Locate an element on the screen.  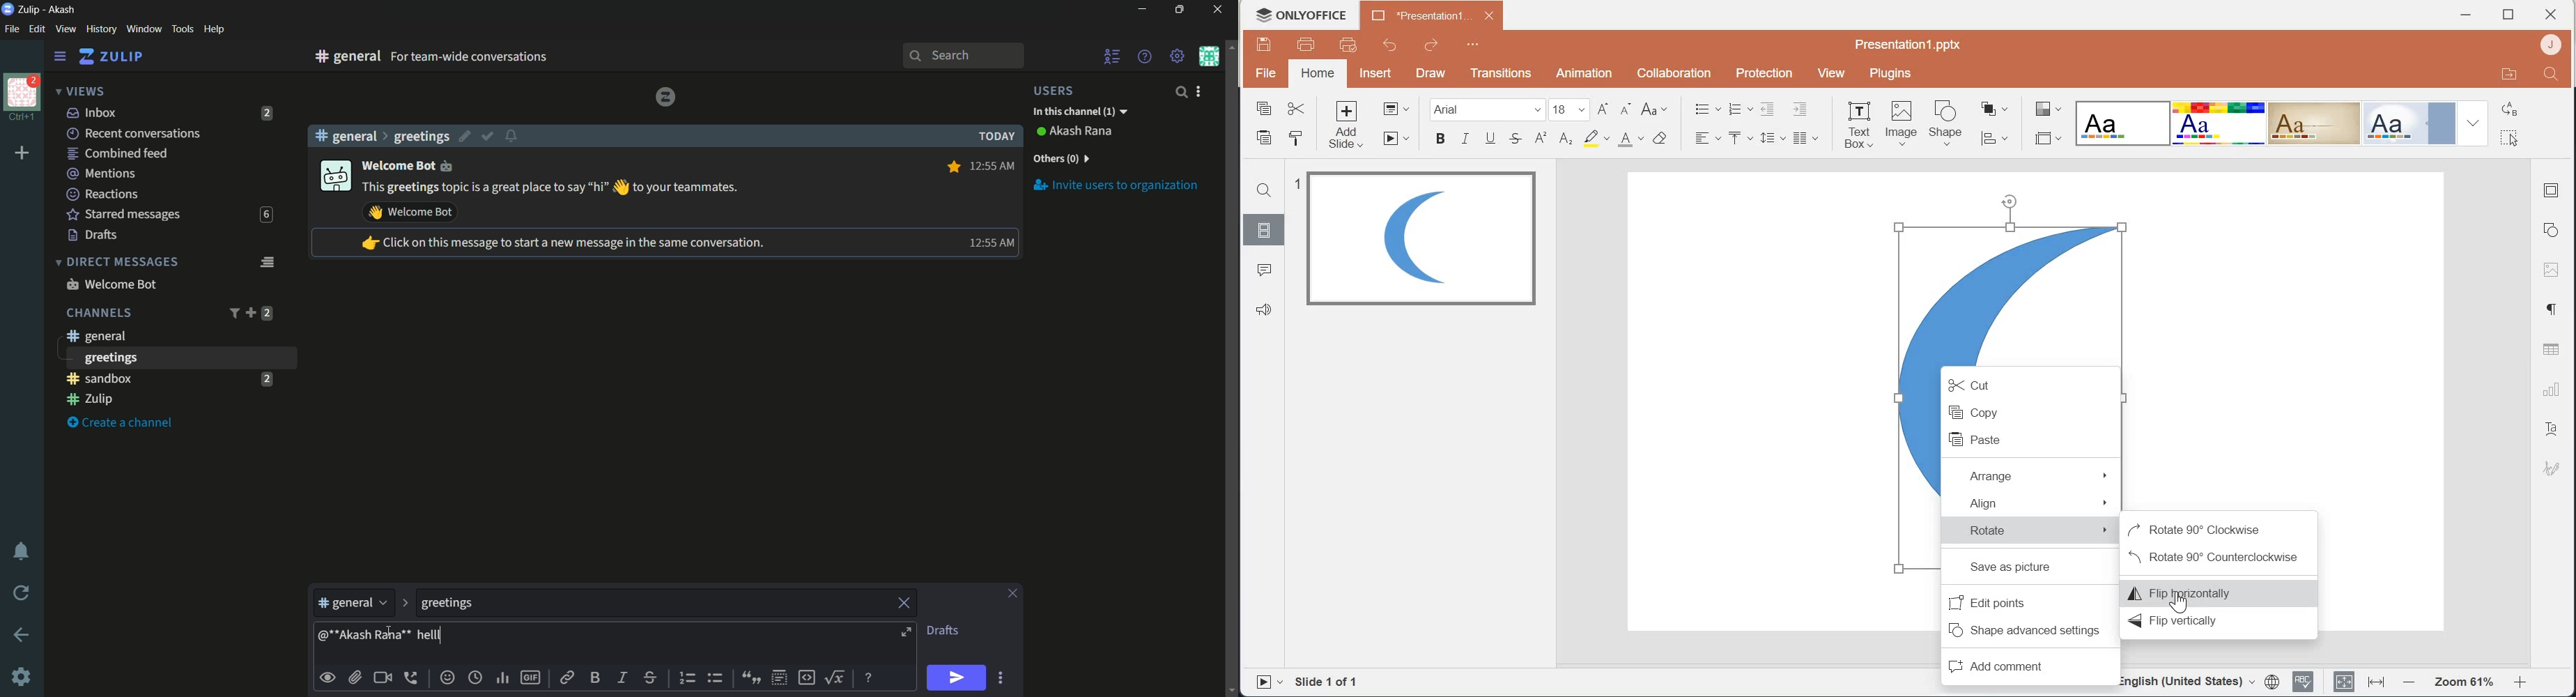
greetings is located at coordinates (421, 136).